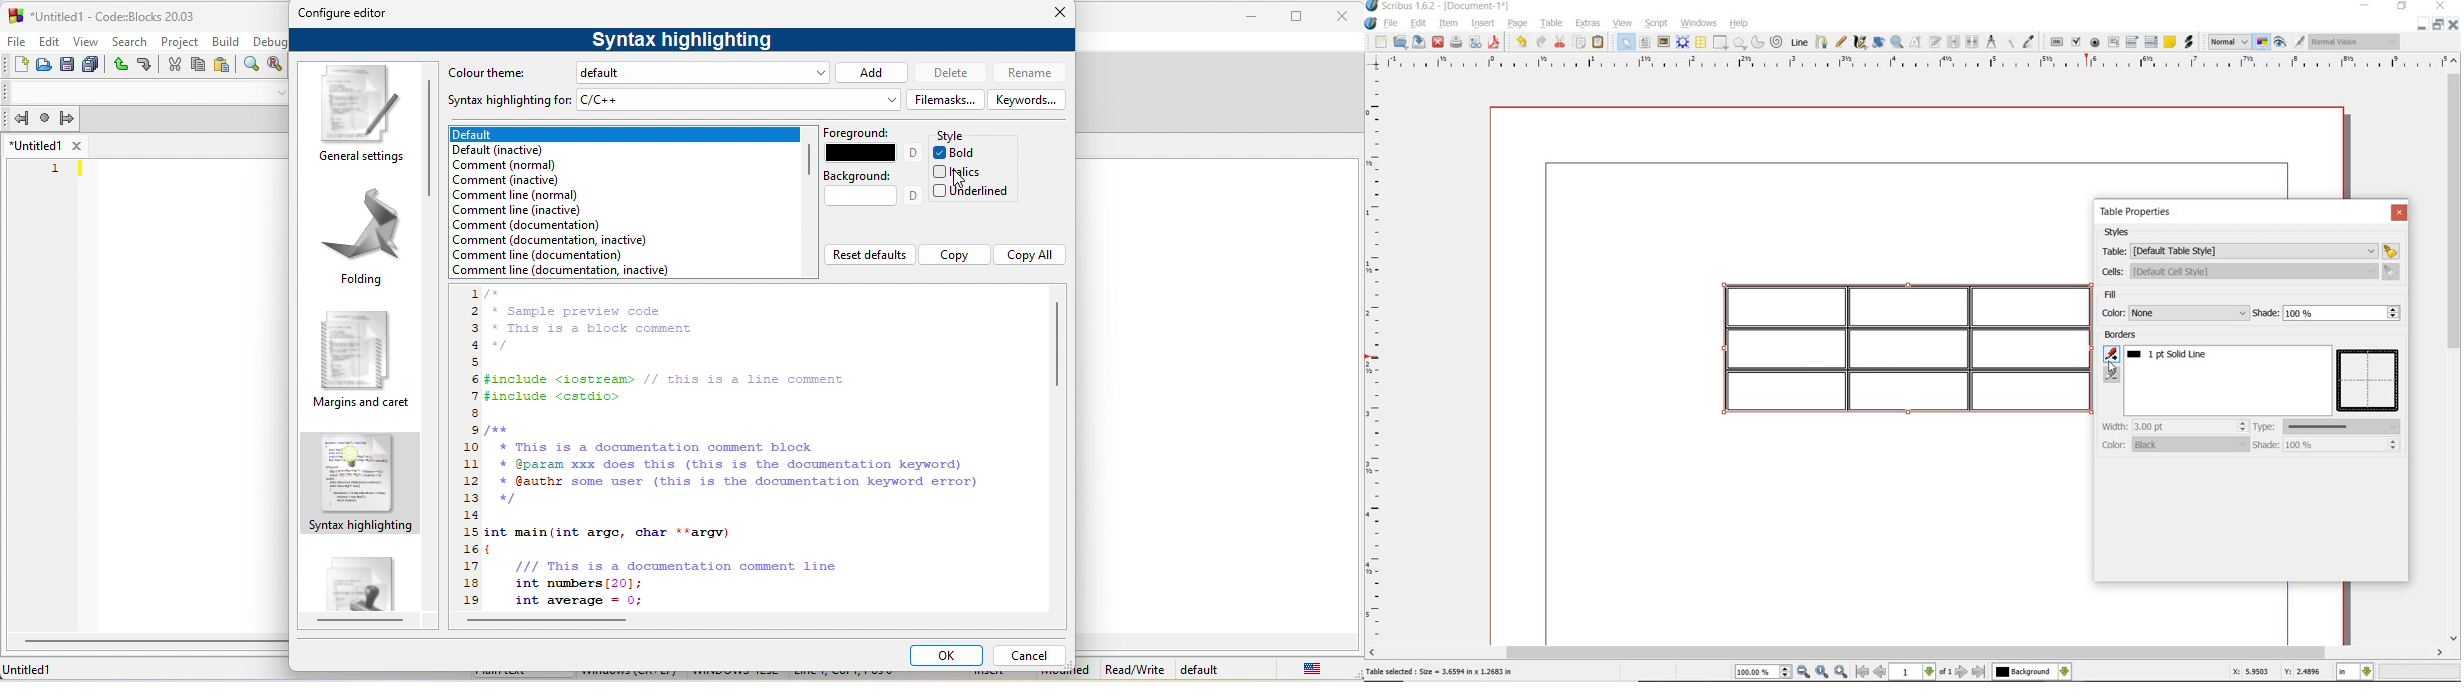  What do you see at coordinates (705, 72) in the screenshot?
I see `default` at bounding box center [705, 72].